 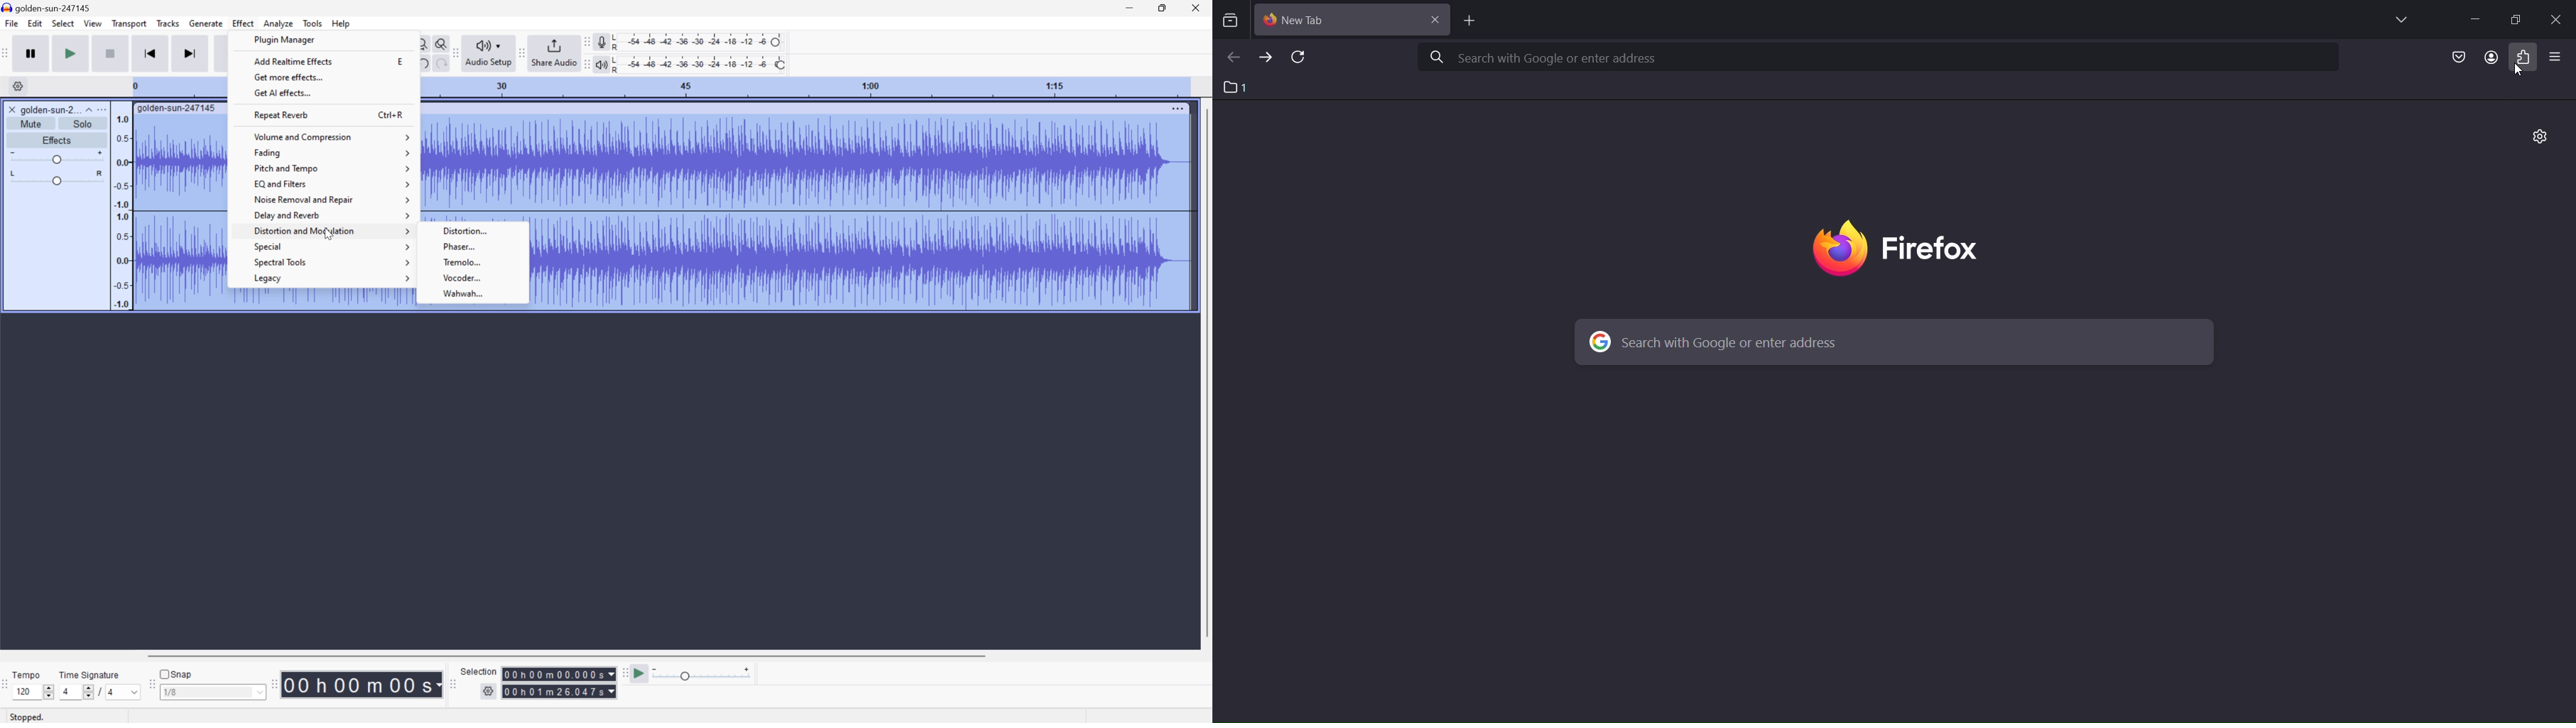 What do you see at coordinates (331, 232) in the screenshot?
I see `Distortion and Modulation` at bounding box center [331, 232].